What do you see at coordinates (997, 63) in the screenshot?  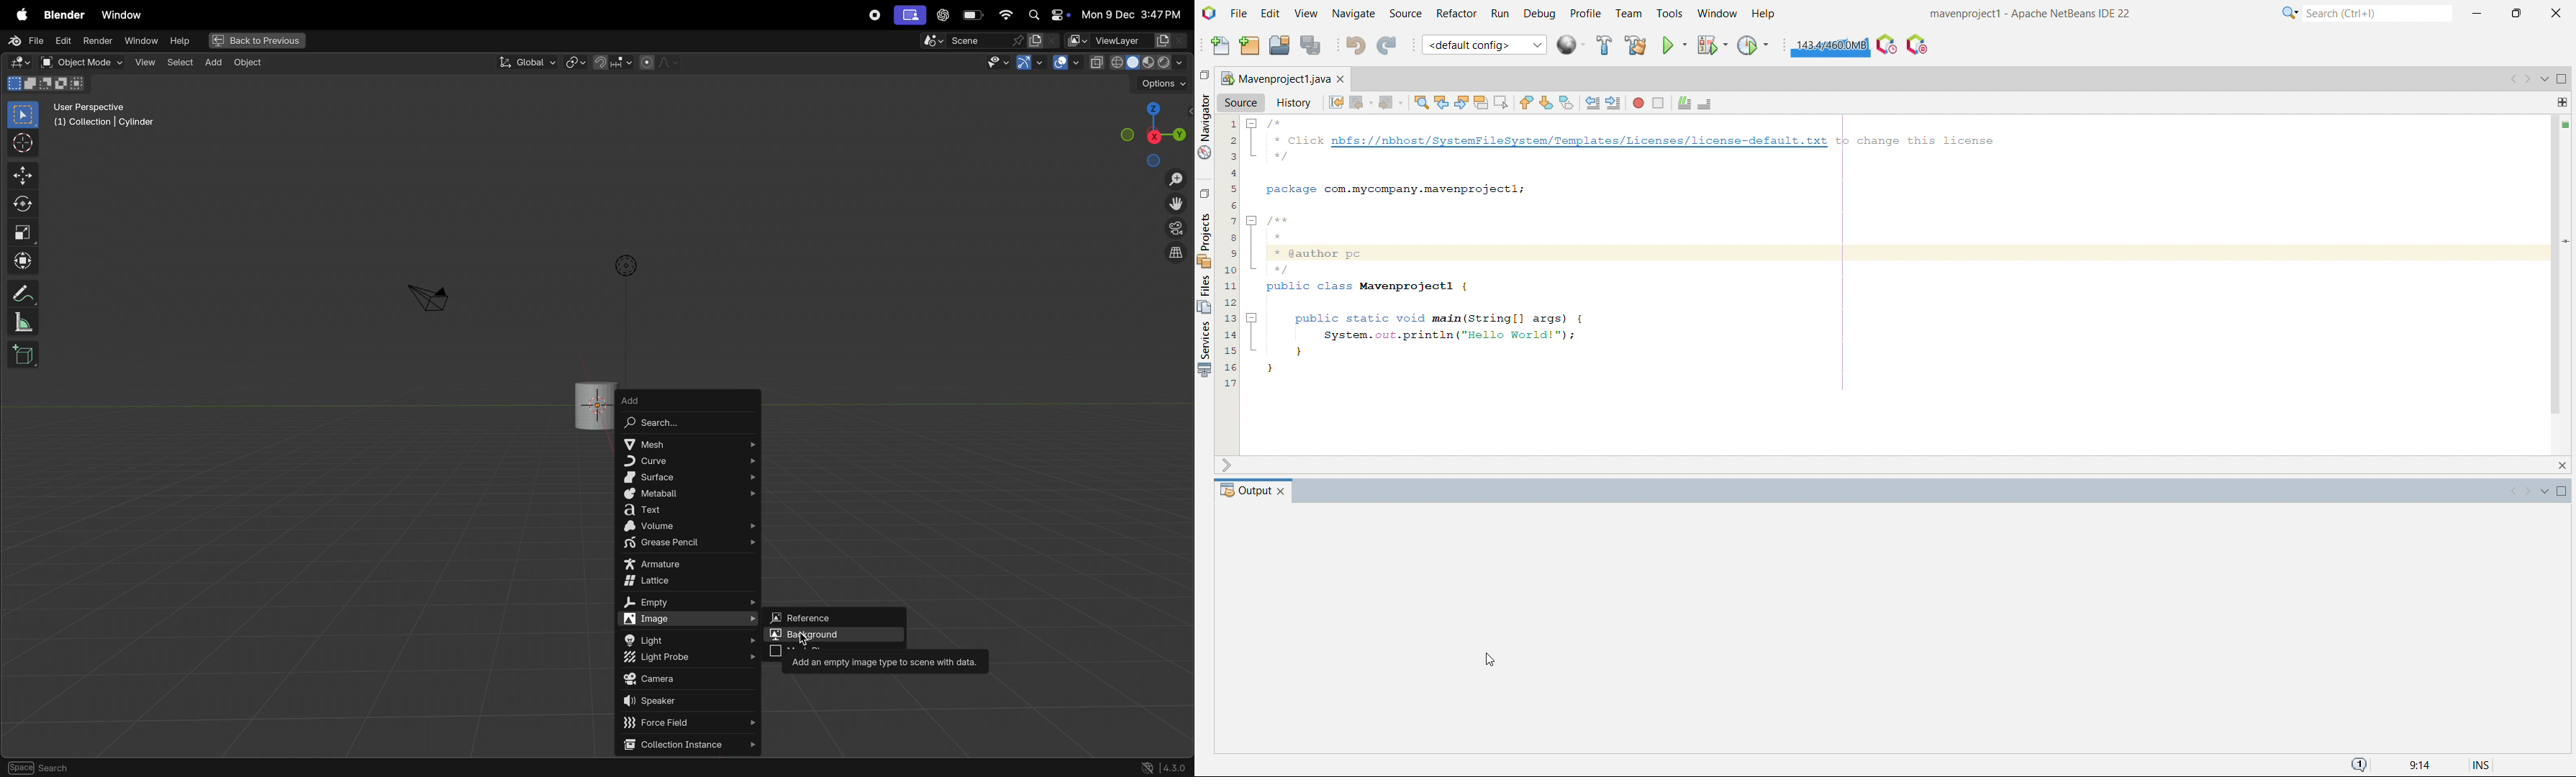 I see `visibility` at bounding box center [997, 63].